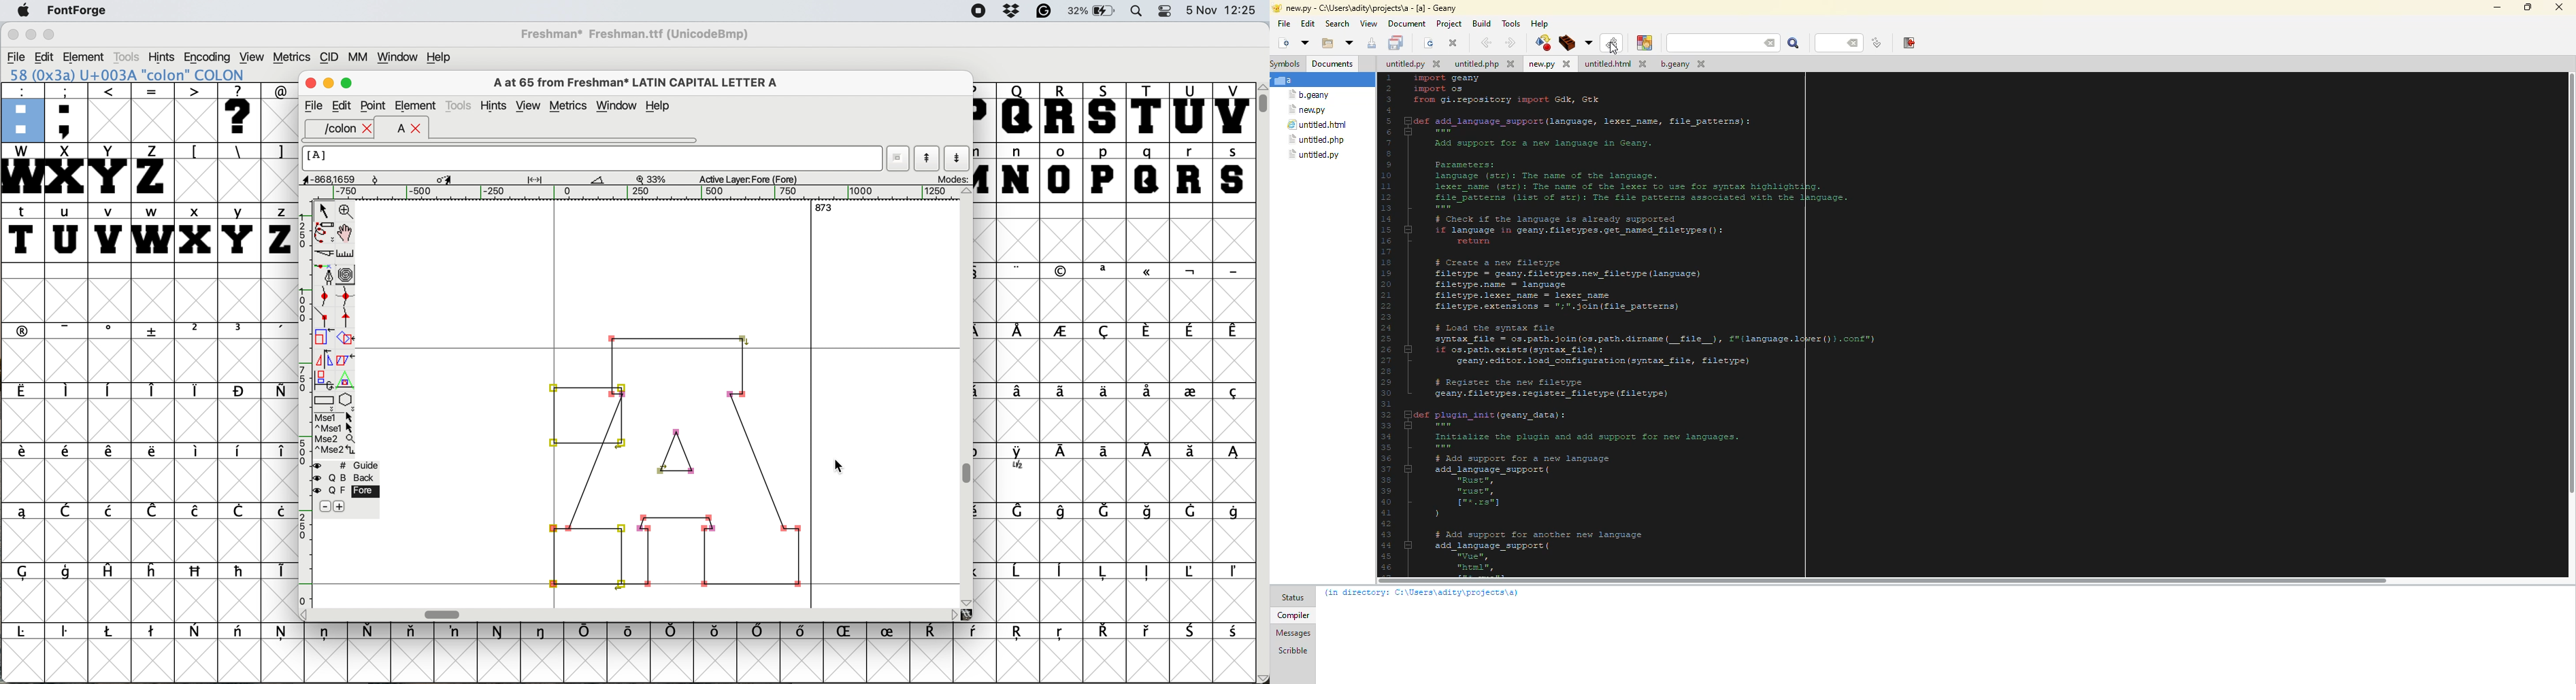 The image size is (2576, 700). What do you see at coordinates (499, 631) in the screenshot?
I see `symbol` at bounding box center [499, 631].